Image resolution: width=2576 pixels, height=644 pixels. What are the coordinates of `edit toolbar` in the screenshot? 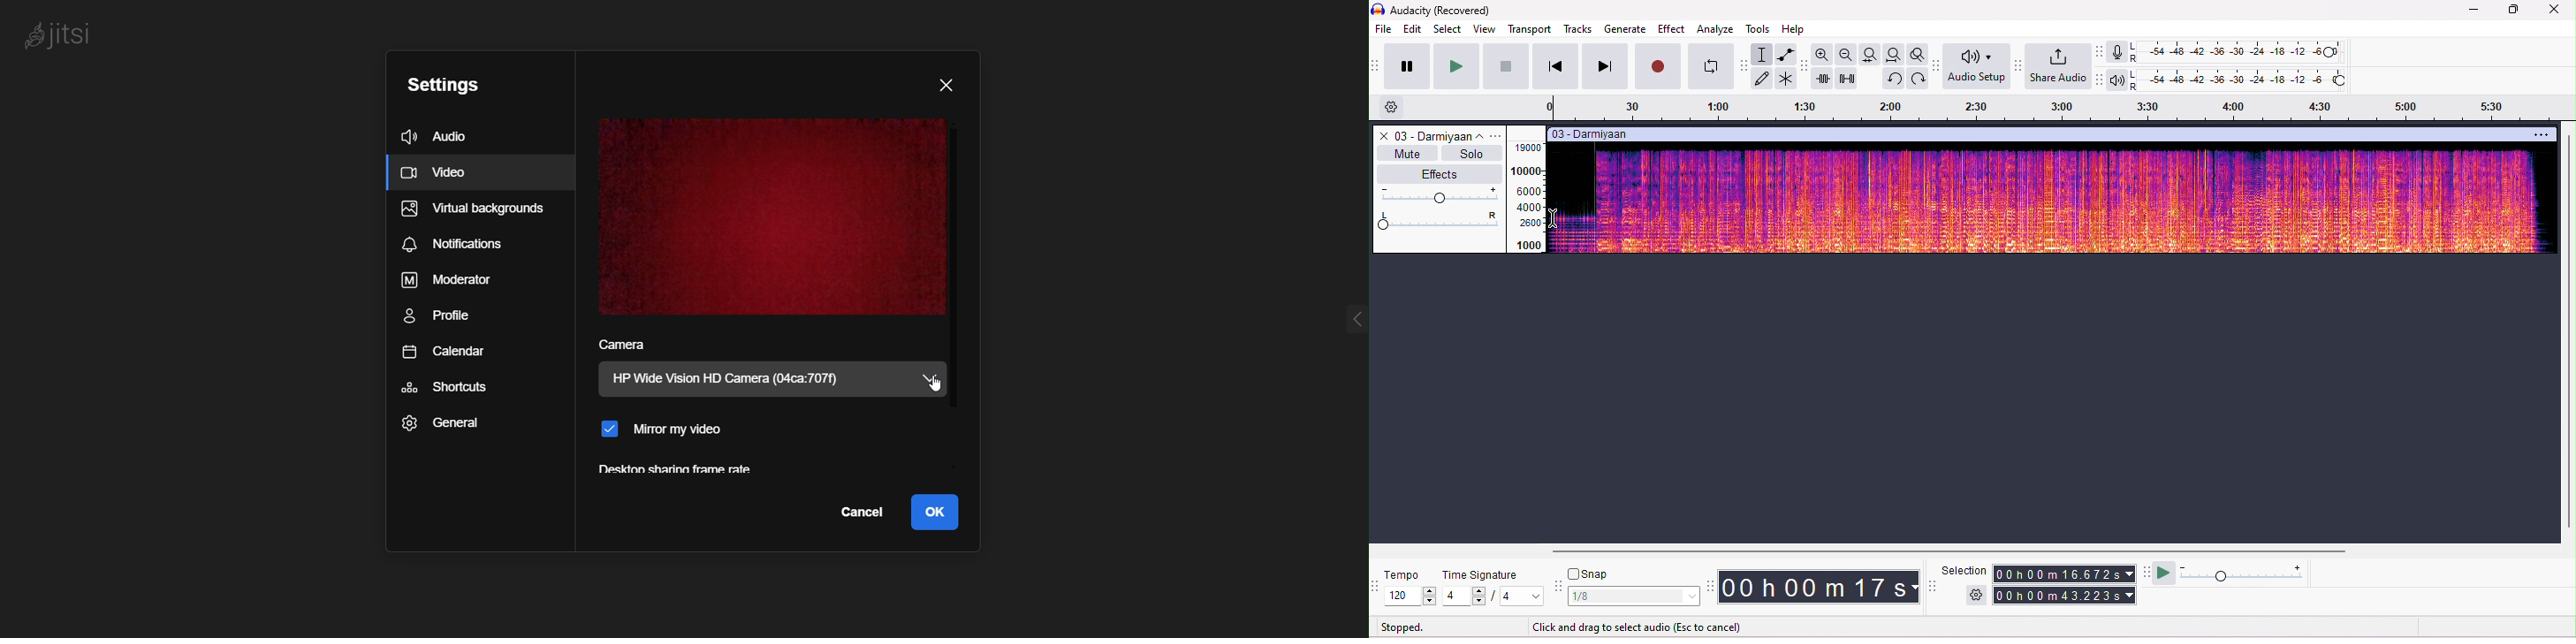 It's located at (1805, 65).